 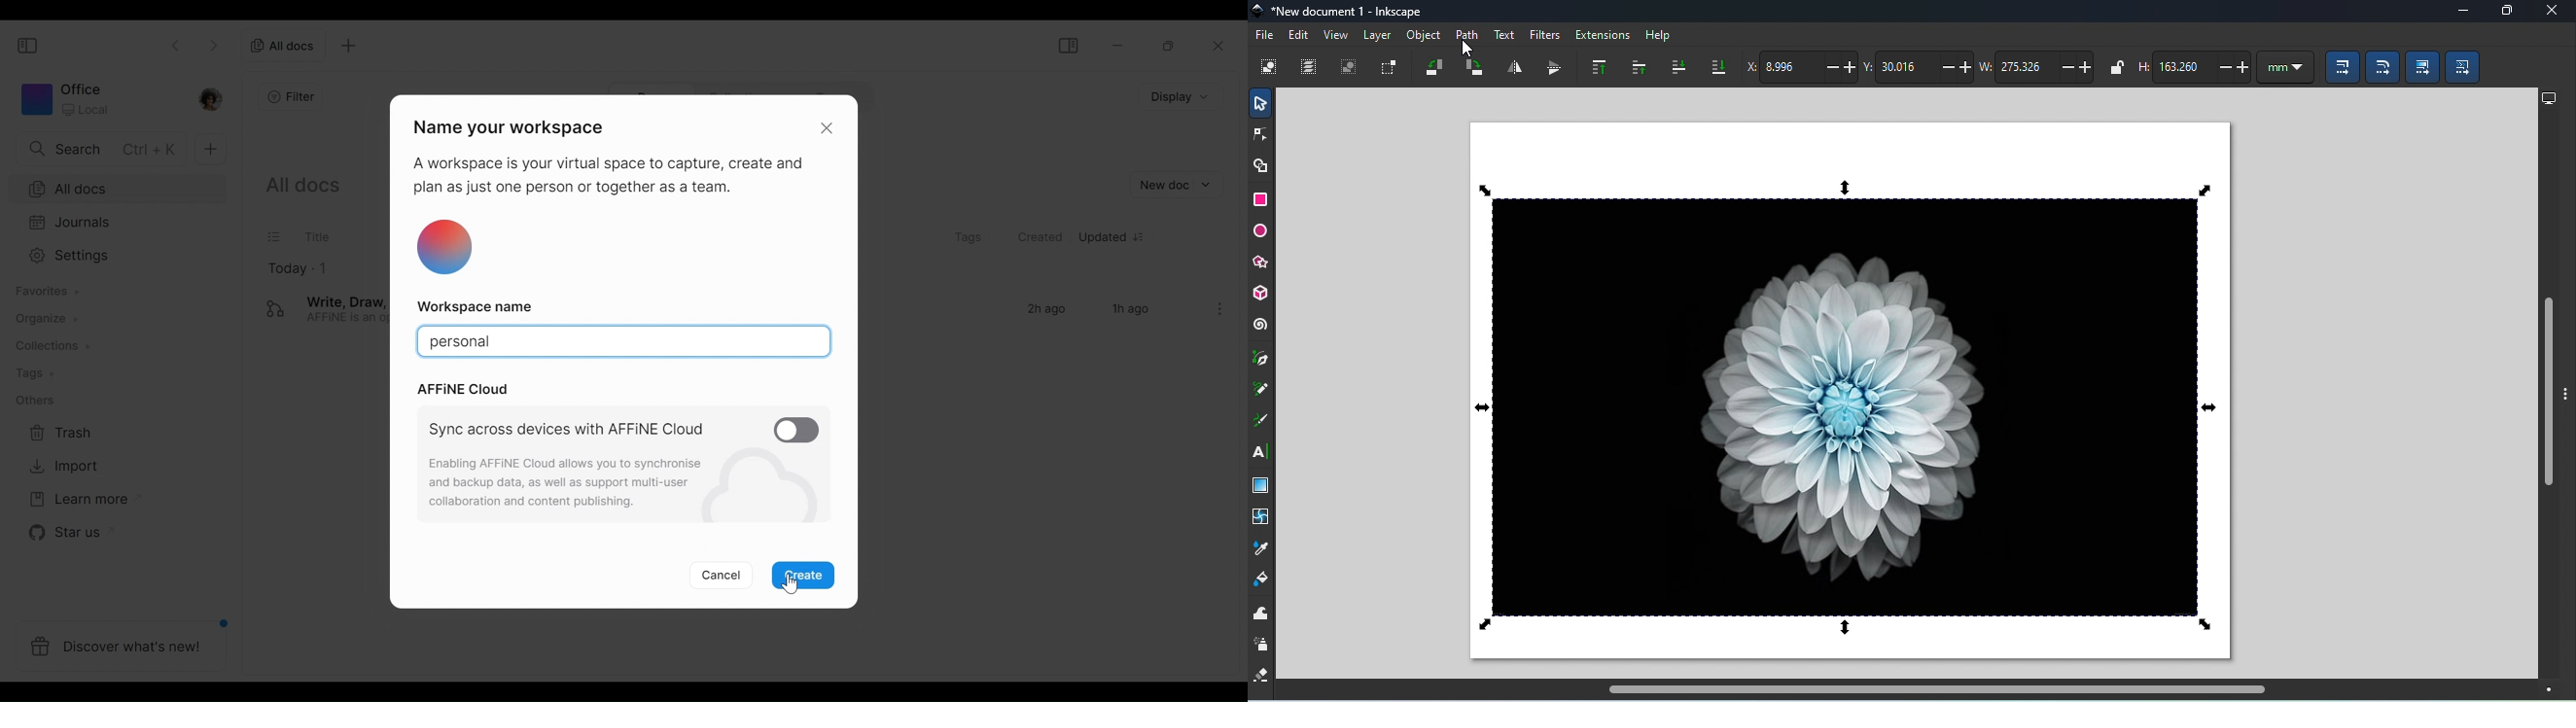 I want to click on Filters, so click(x=1545, y=33).